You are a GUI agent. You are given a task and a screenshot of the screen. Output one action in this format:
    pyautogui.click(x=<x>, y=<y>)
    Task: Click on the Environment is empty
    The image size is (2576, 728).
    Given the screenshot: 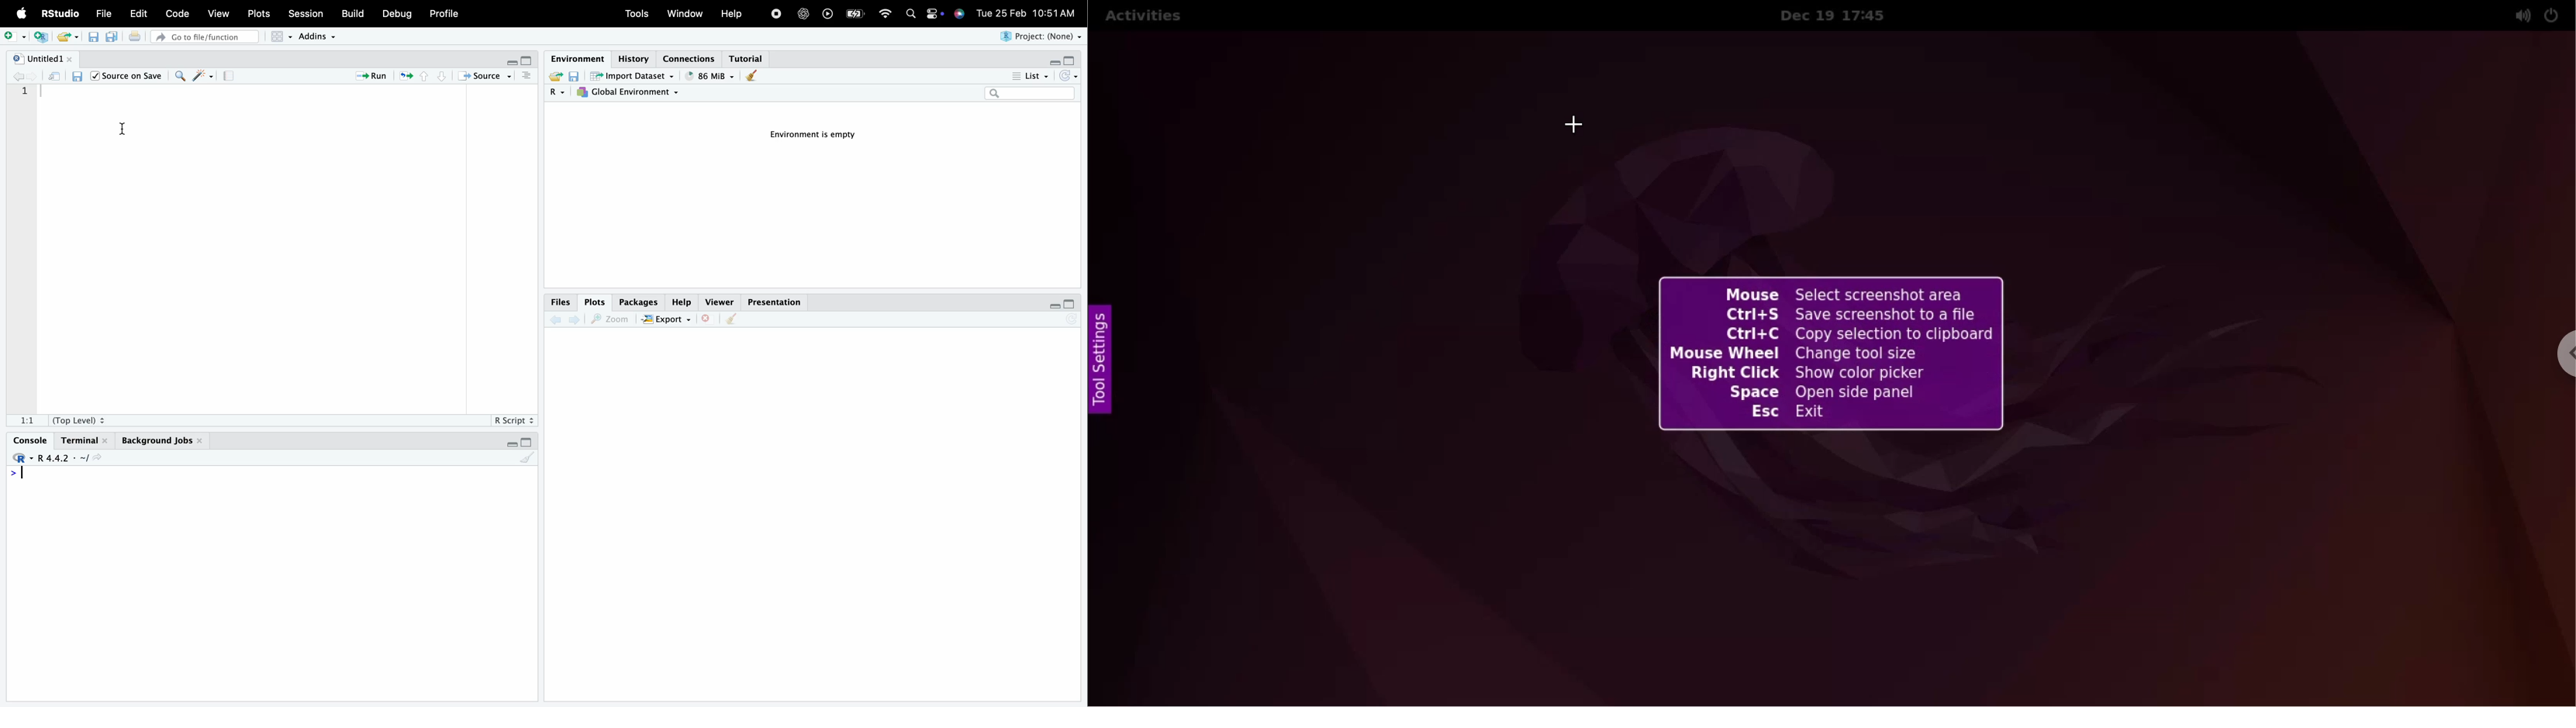 What is the action you would take?
    pyautogui.click(x=808, y=134)
    